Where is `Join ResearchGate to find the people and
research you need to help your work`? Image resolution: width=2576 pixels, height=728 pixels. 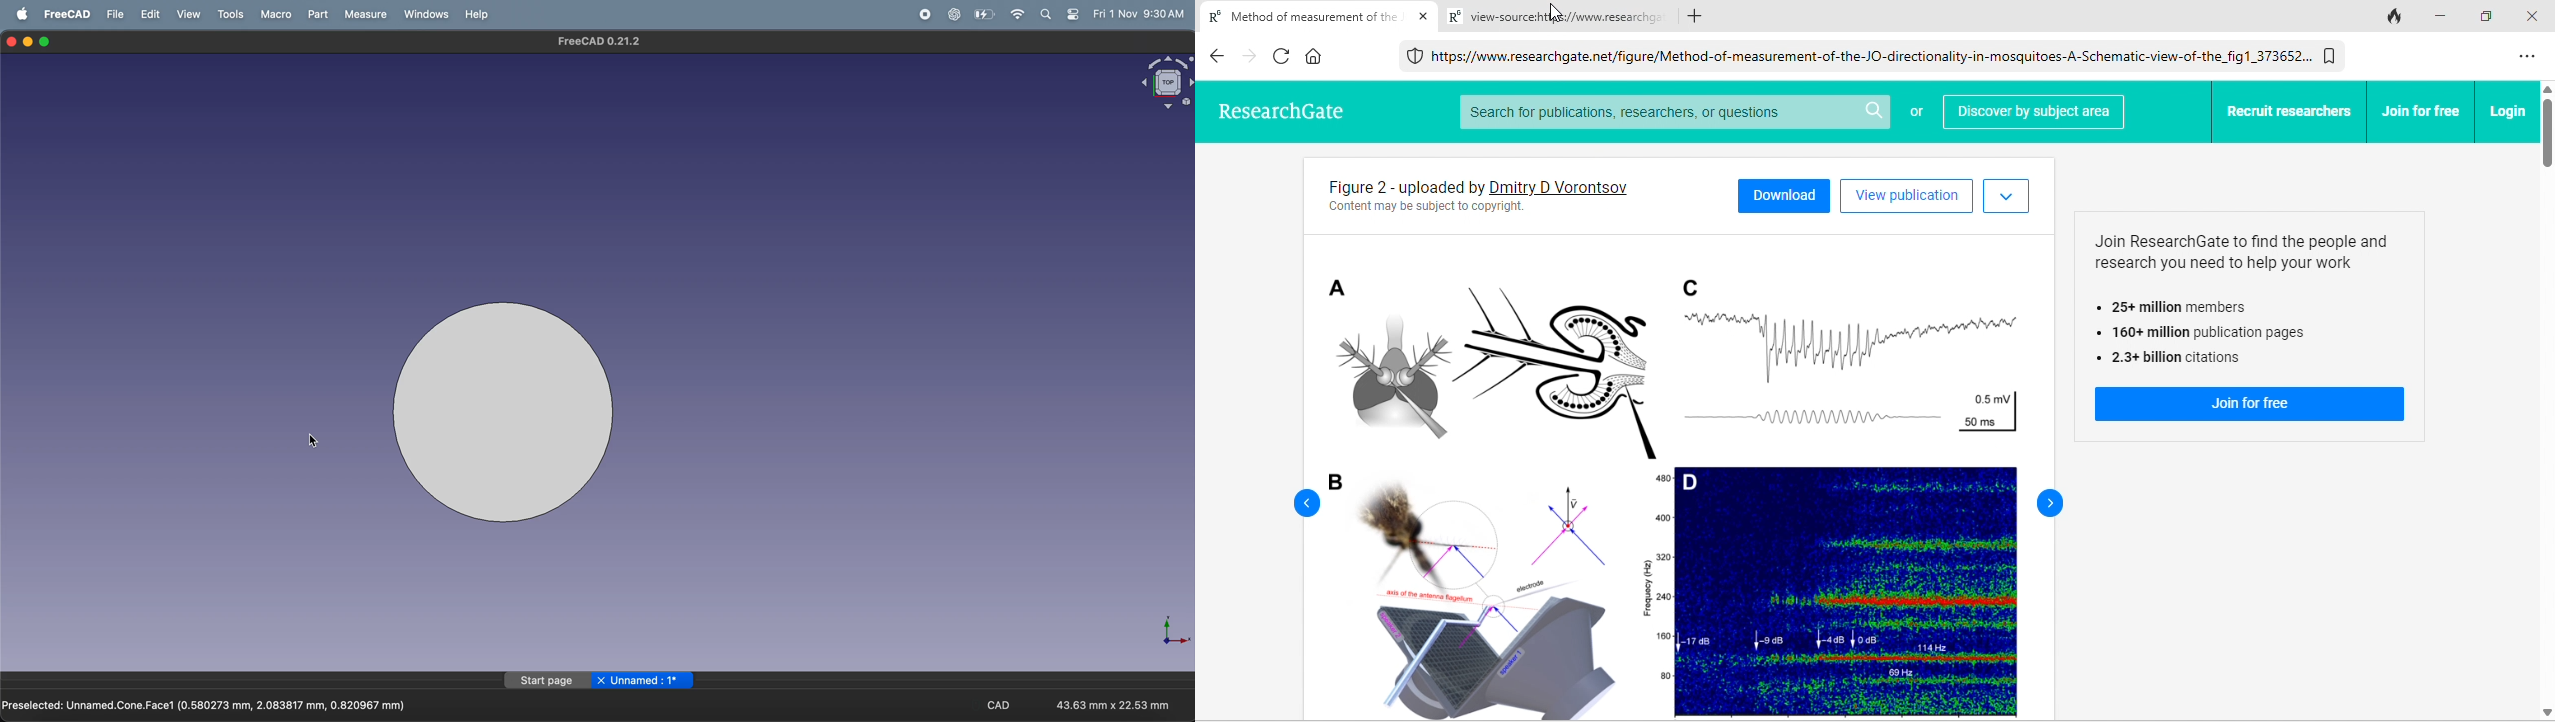
Join ResearchGate to find the people and
research you need to help your work is located at coordinates (2230, 251).